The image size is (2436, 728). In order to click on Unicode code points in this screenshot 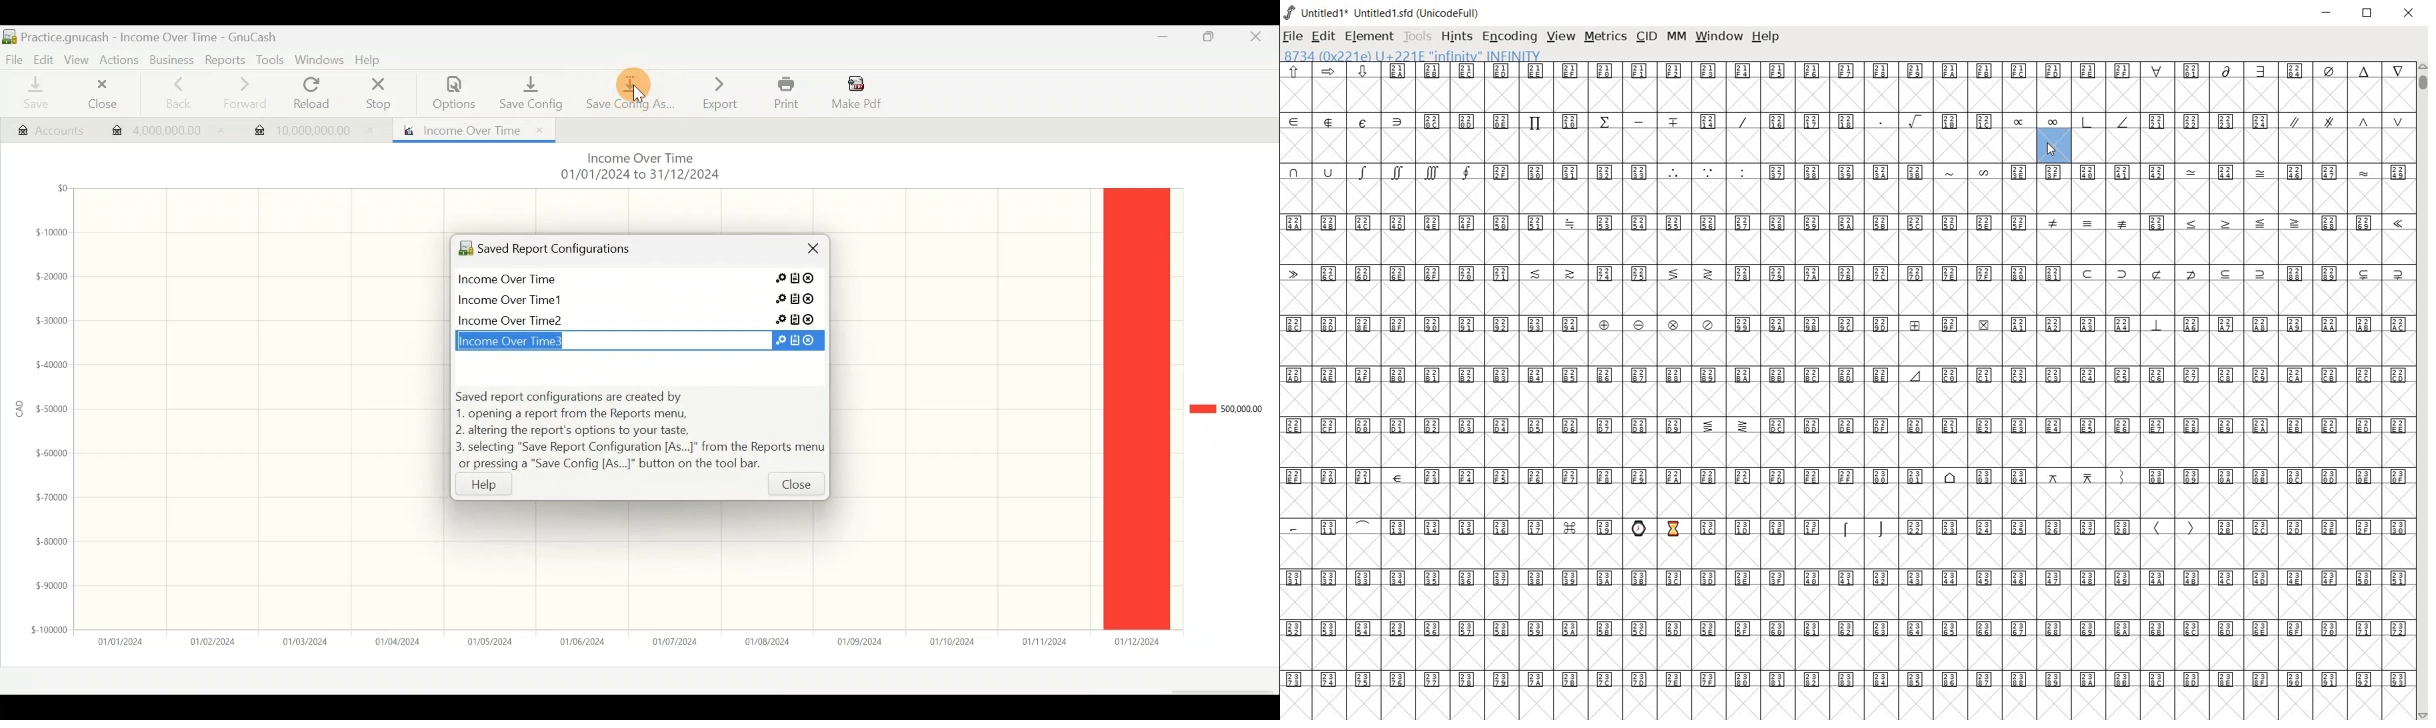, I will do `click(2207, 121)`.